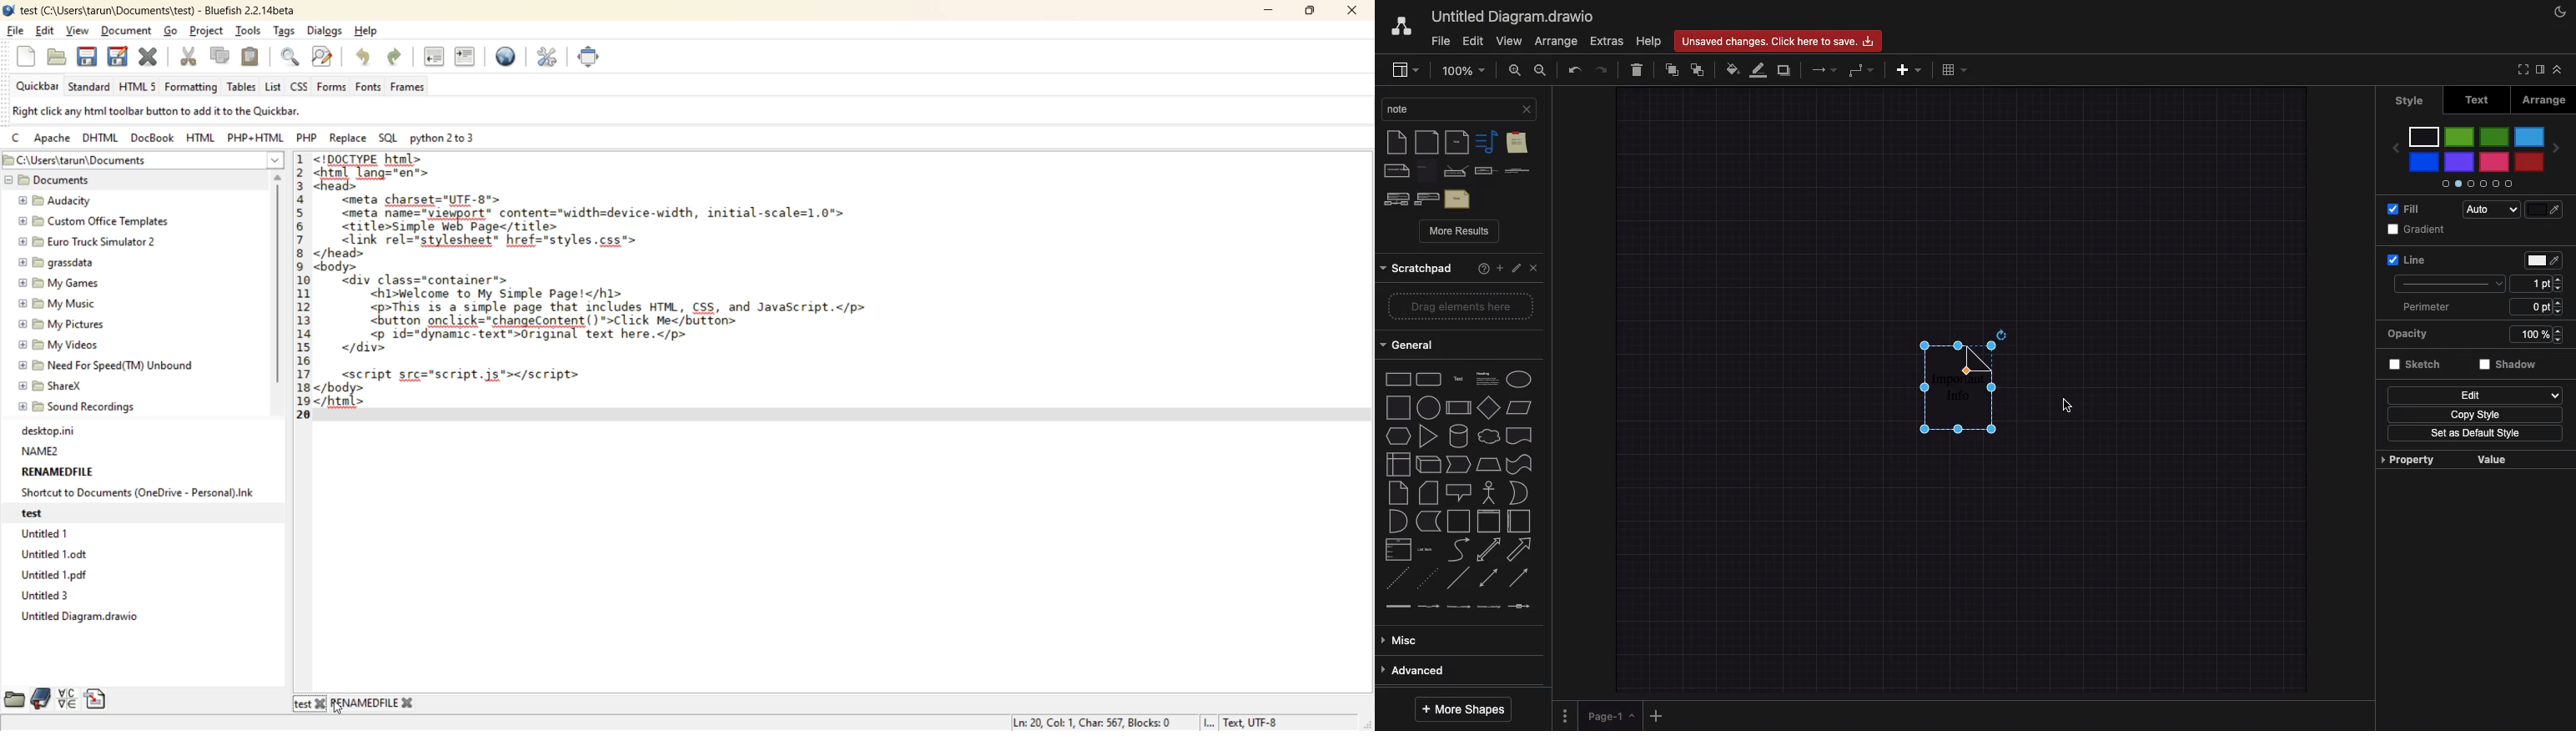  I want to click on tools, so click(248, 32).